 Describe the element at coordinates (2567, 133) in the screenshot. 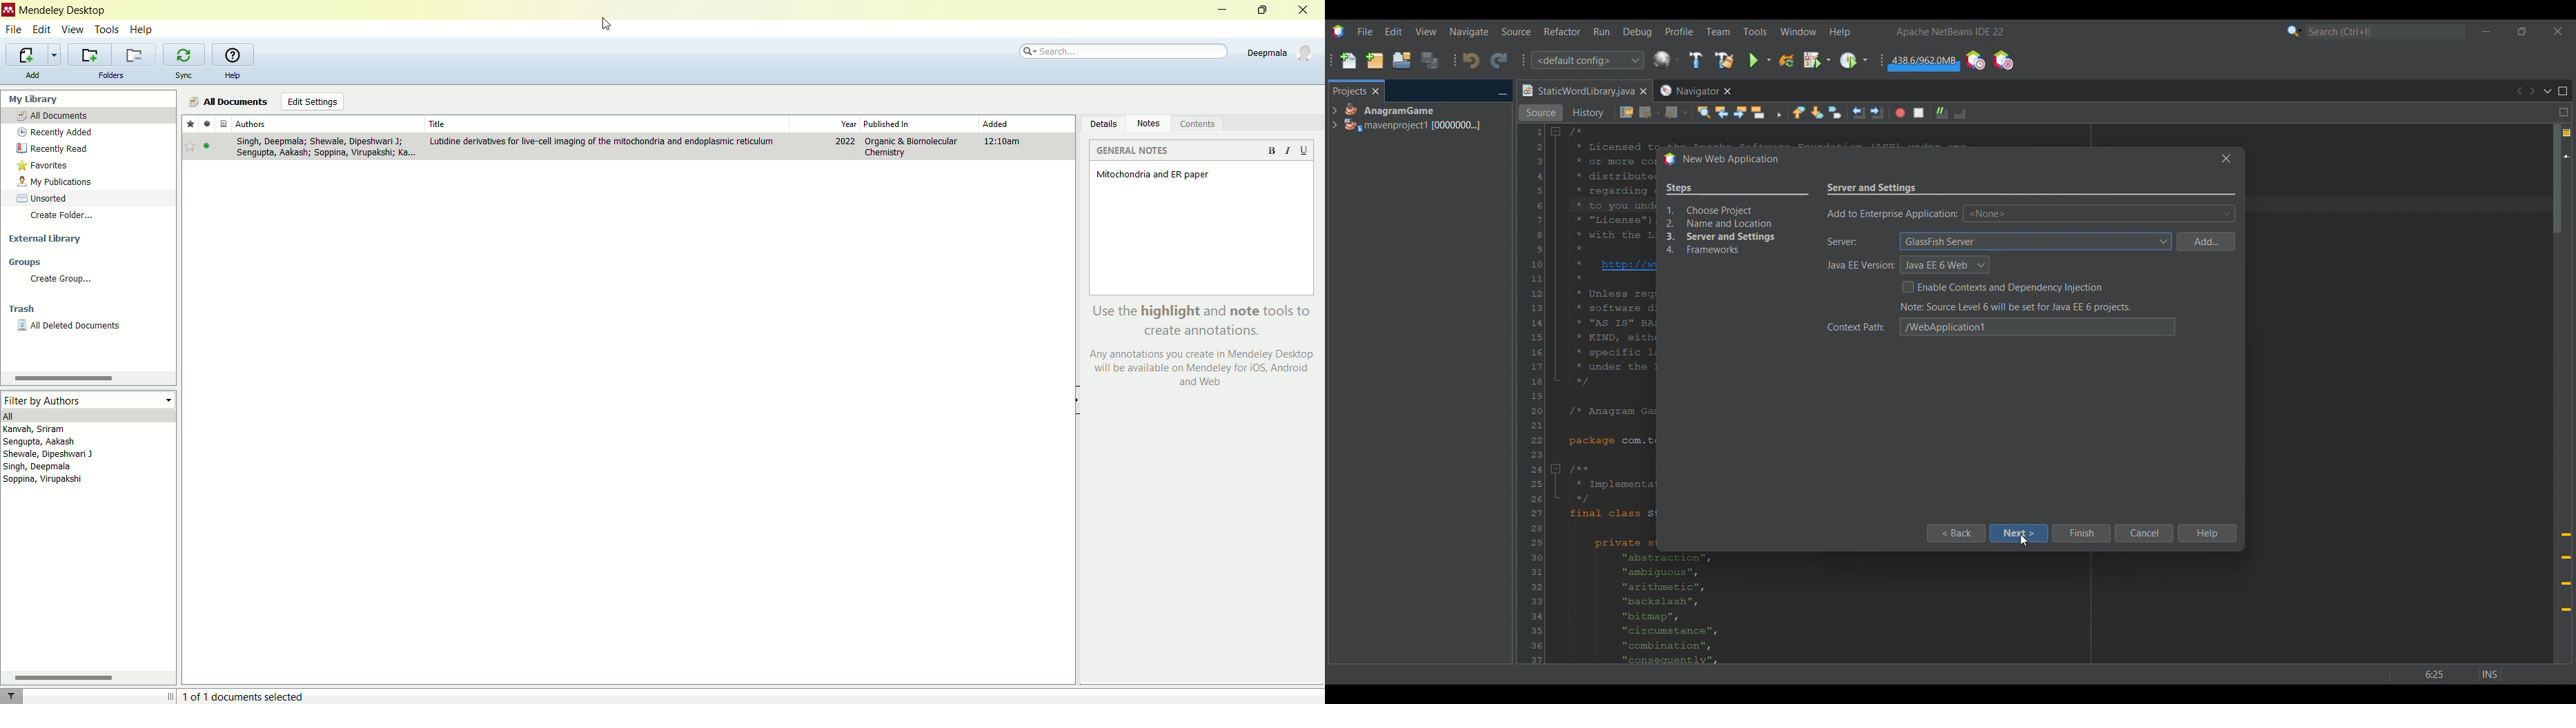

I see `4 warnings` at that location.